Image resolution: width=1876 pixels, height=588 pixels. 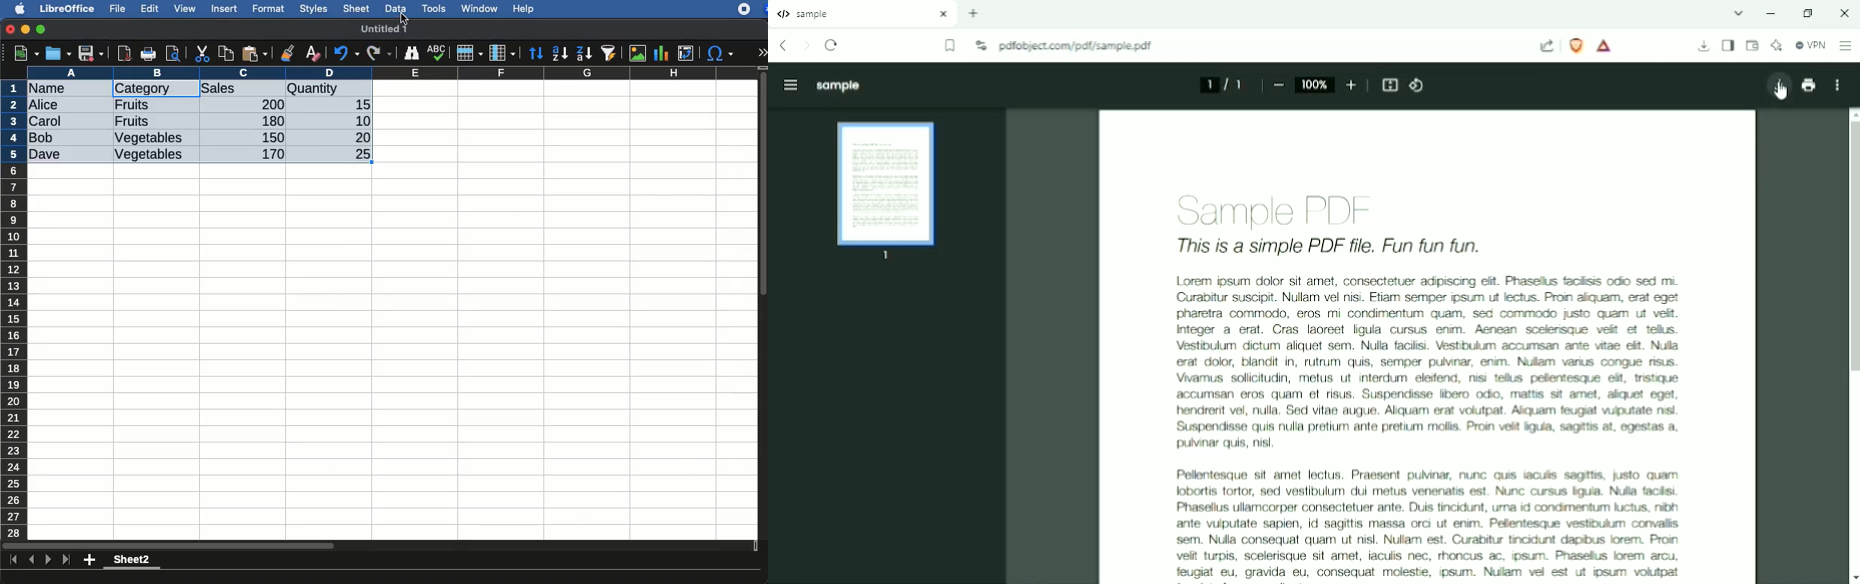 What do you see at coordinates (228, 53) in the screenshot?
I see `copy` at bounding box center [228, 53].